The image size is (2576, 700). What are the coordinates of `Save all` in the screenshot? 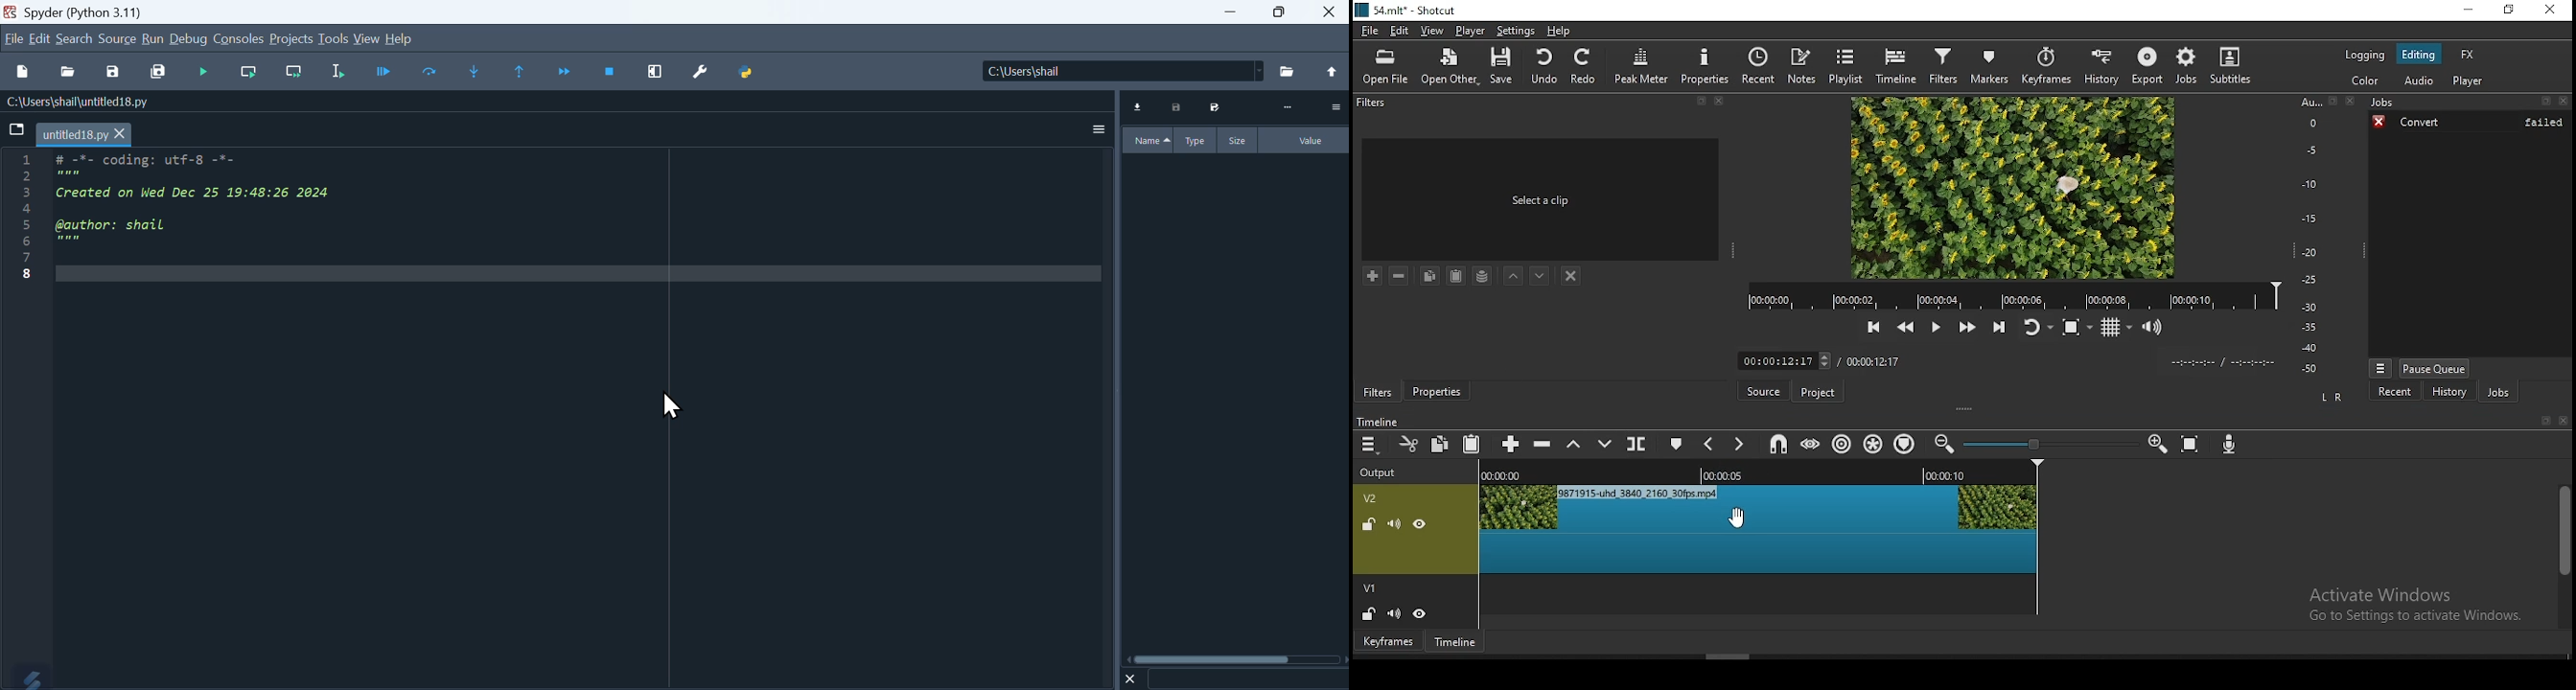 It's located at (158, 73).